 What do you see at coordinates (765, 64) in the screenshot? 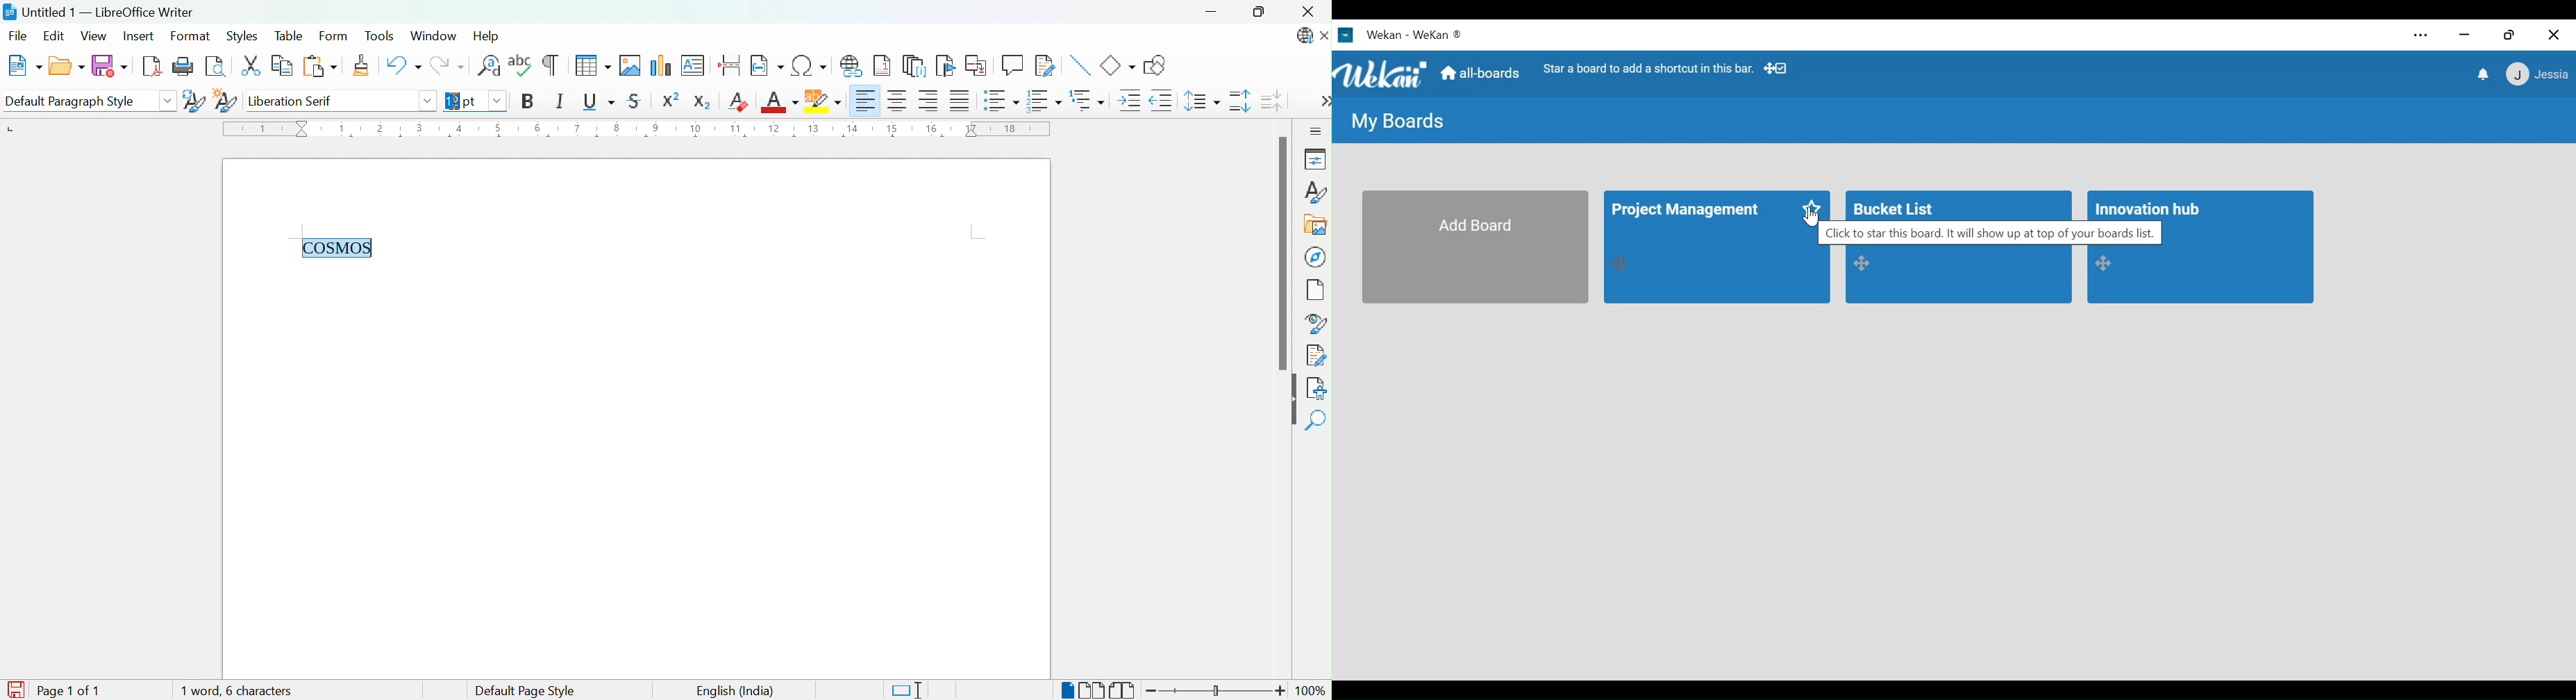
I see `Insert Field` at bounding box center [765, 64].